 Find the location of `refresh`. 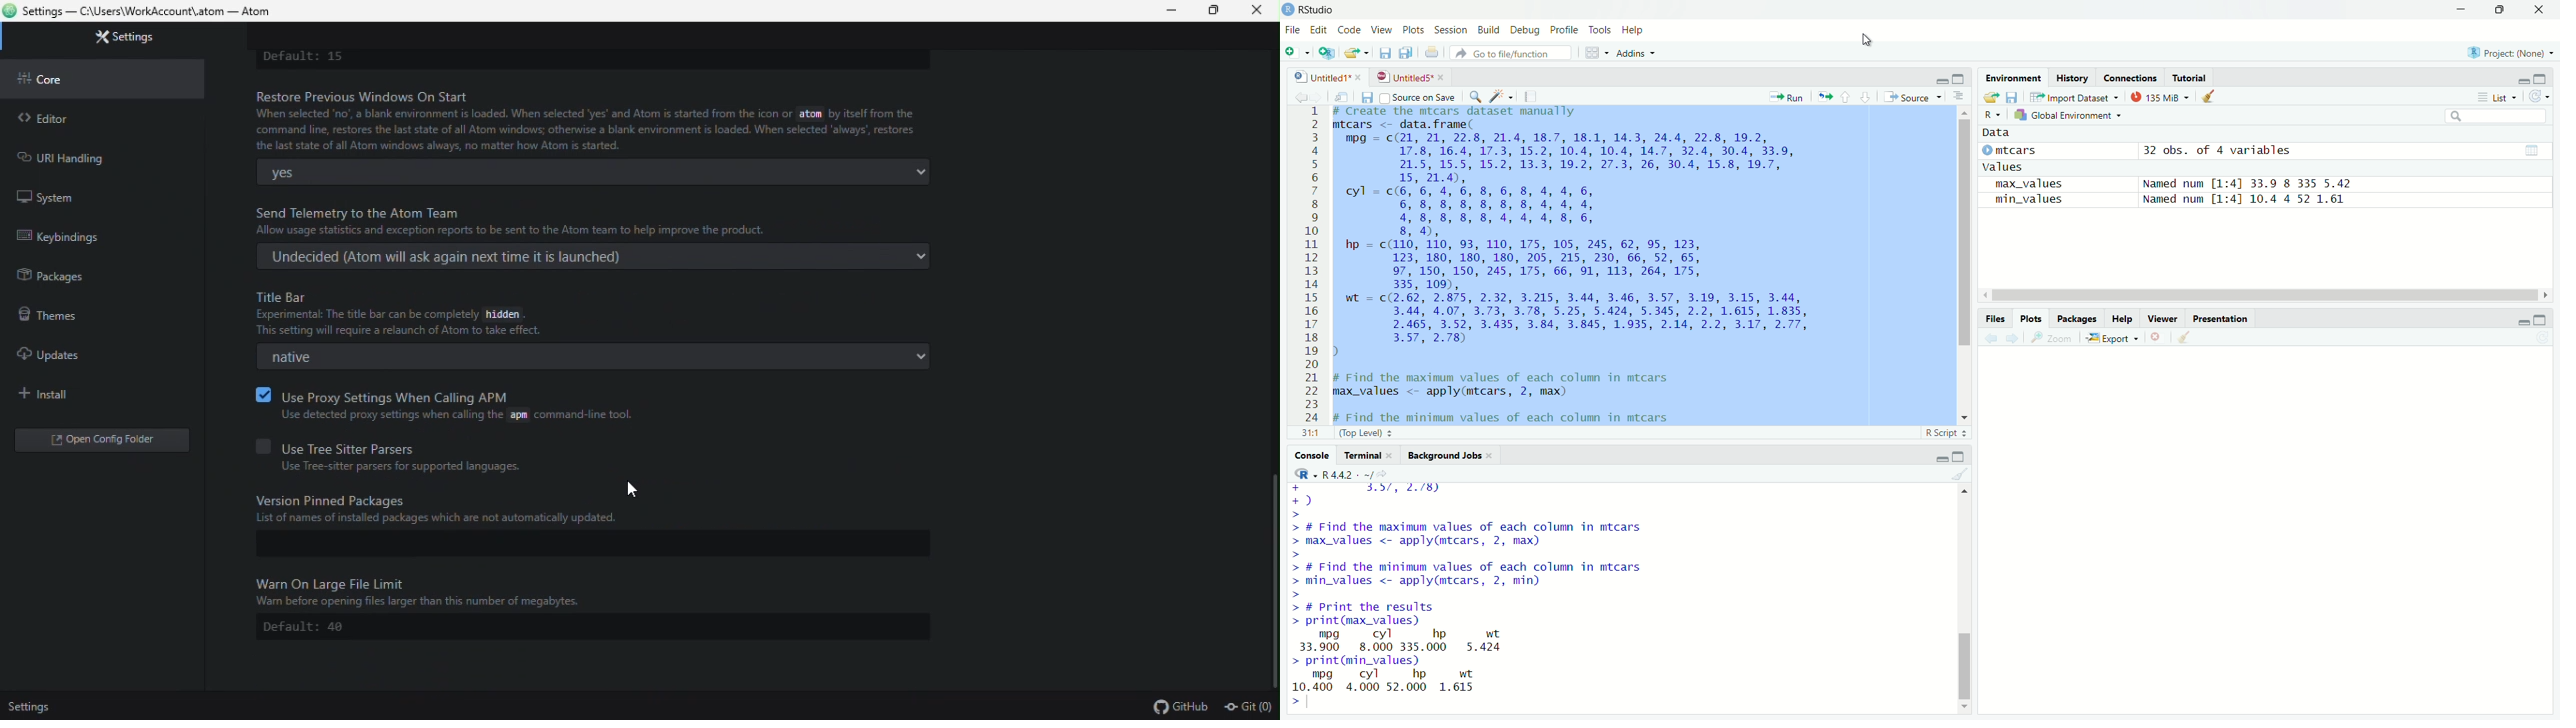

refresh is located at coordinates (2539, 97).